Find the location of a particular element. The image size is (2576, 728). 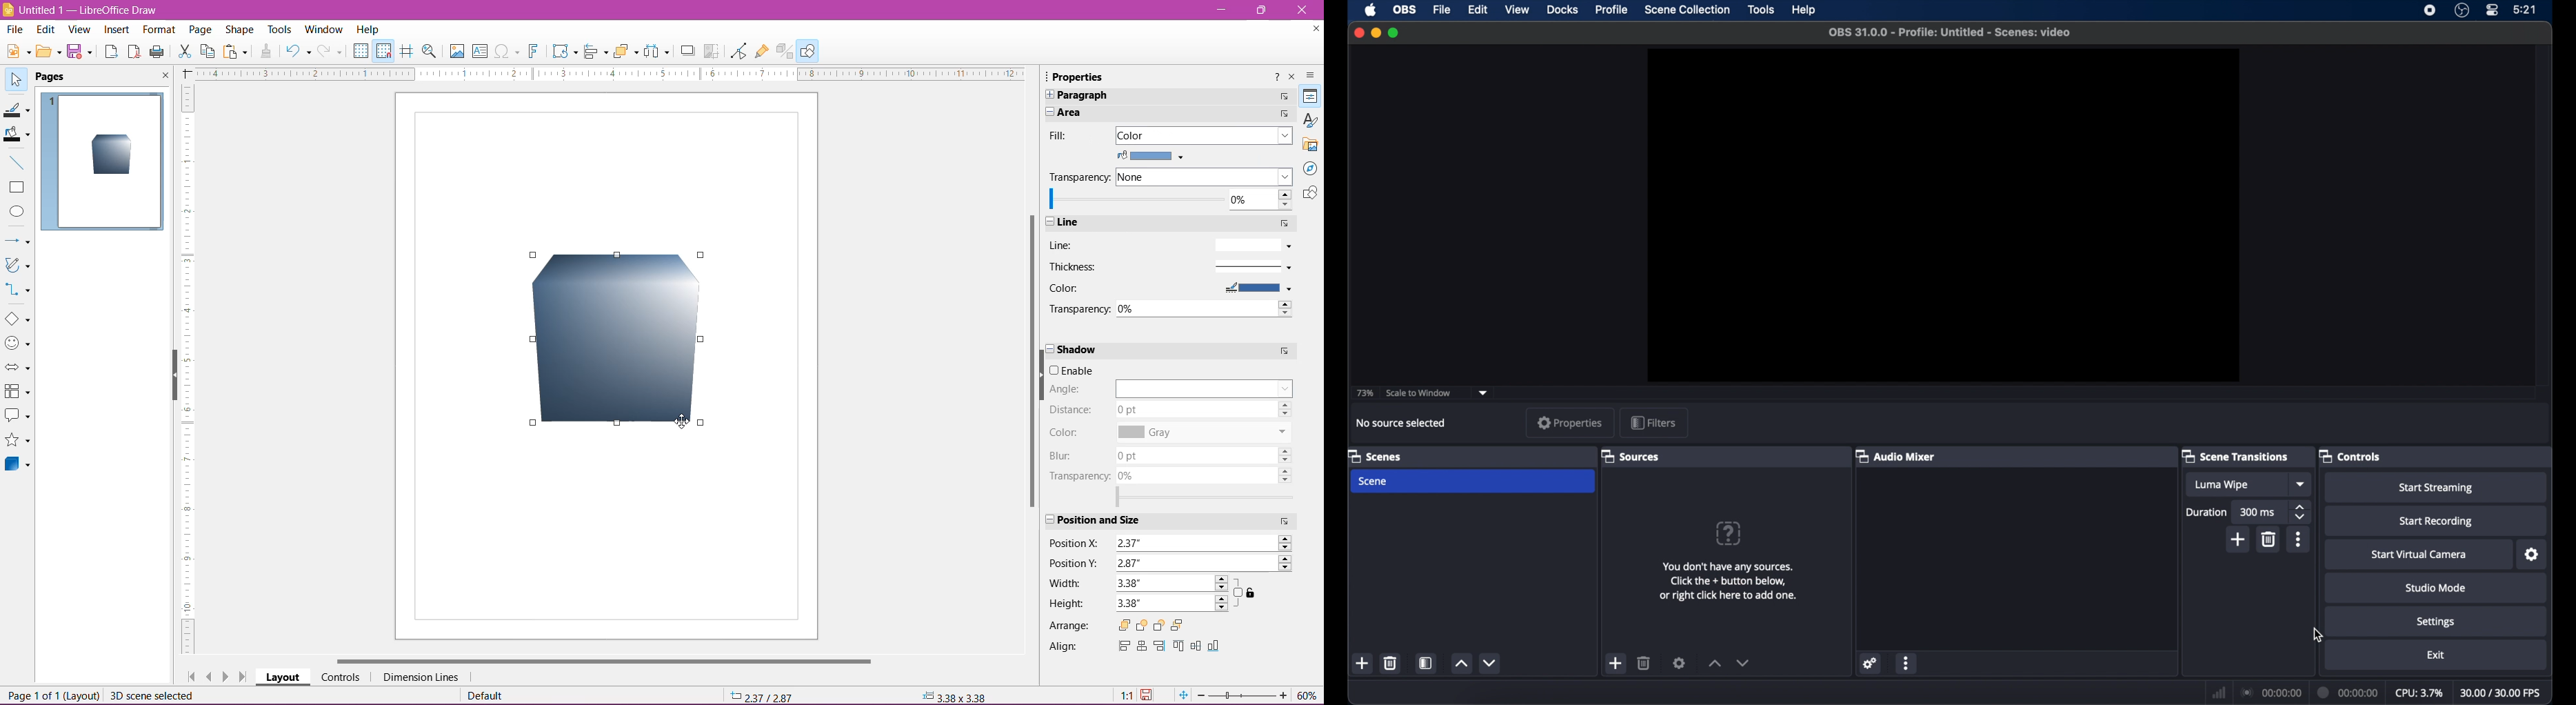

Color is located at coordinates (1066, 288).